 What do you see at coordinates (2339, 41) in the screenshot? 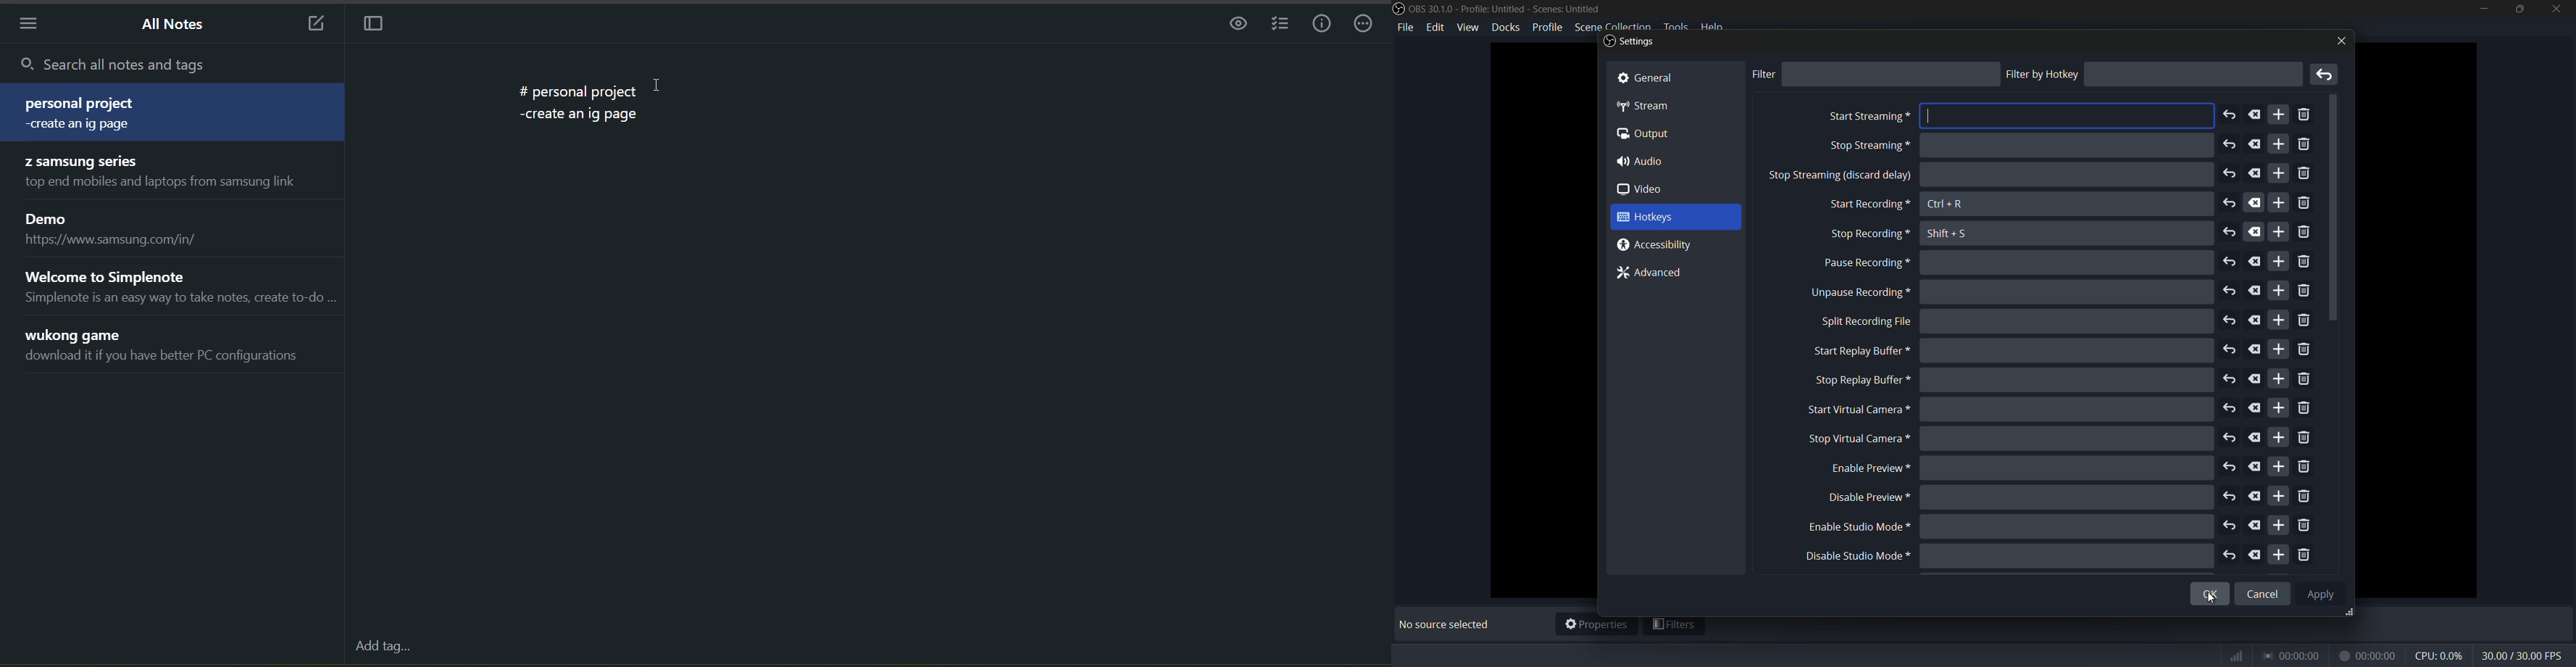
I see `close` at bounding box center [2339, 41].